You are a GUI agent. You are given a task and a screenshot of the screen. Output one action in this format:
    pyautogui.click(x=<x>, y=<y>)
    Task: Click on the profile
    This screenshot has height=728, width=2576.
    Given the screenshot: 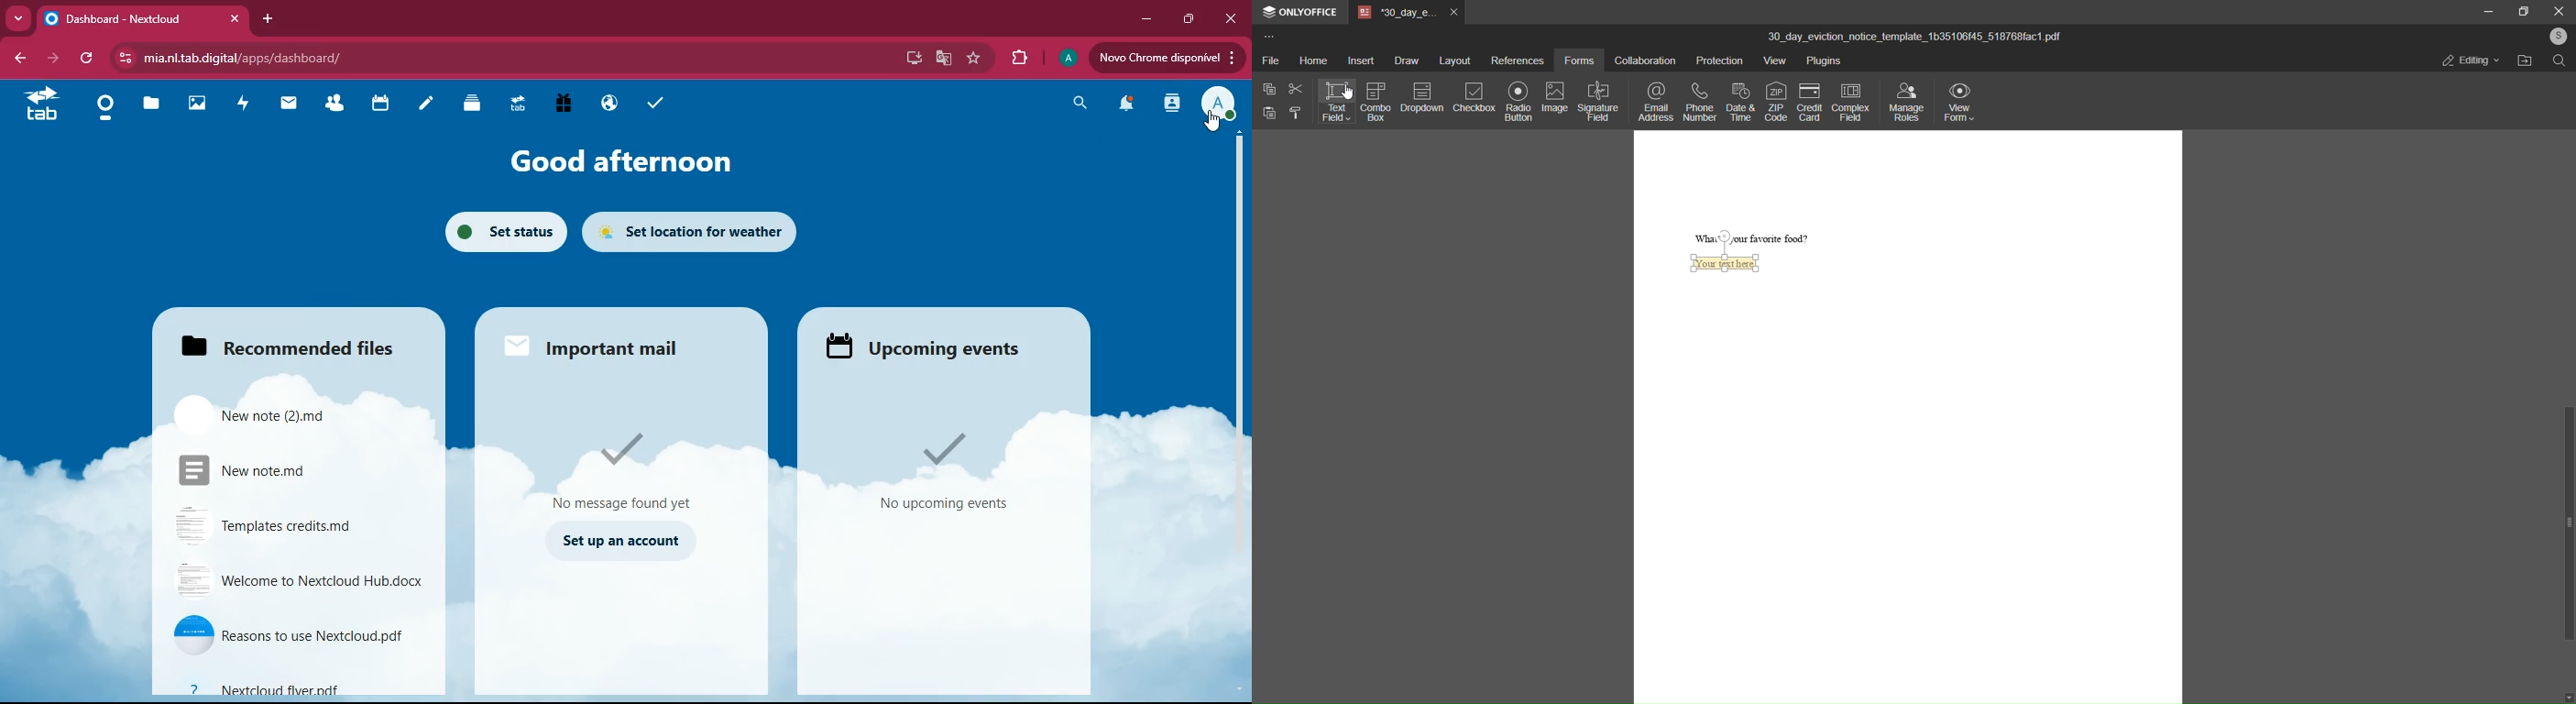 What is the action you would take?
    pyautogui.click(x=1217, y=104)
    